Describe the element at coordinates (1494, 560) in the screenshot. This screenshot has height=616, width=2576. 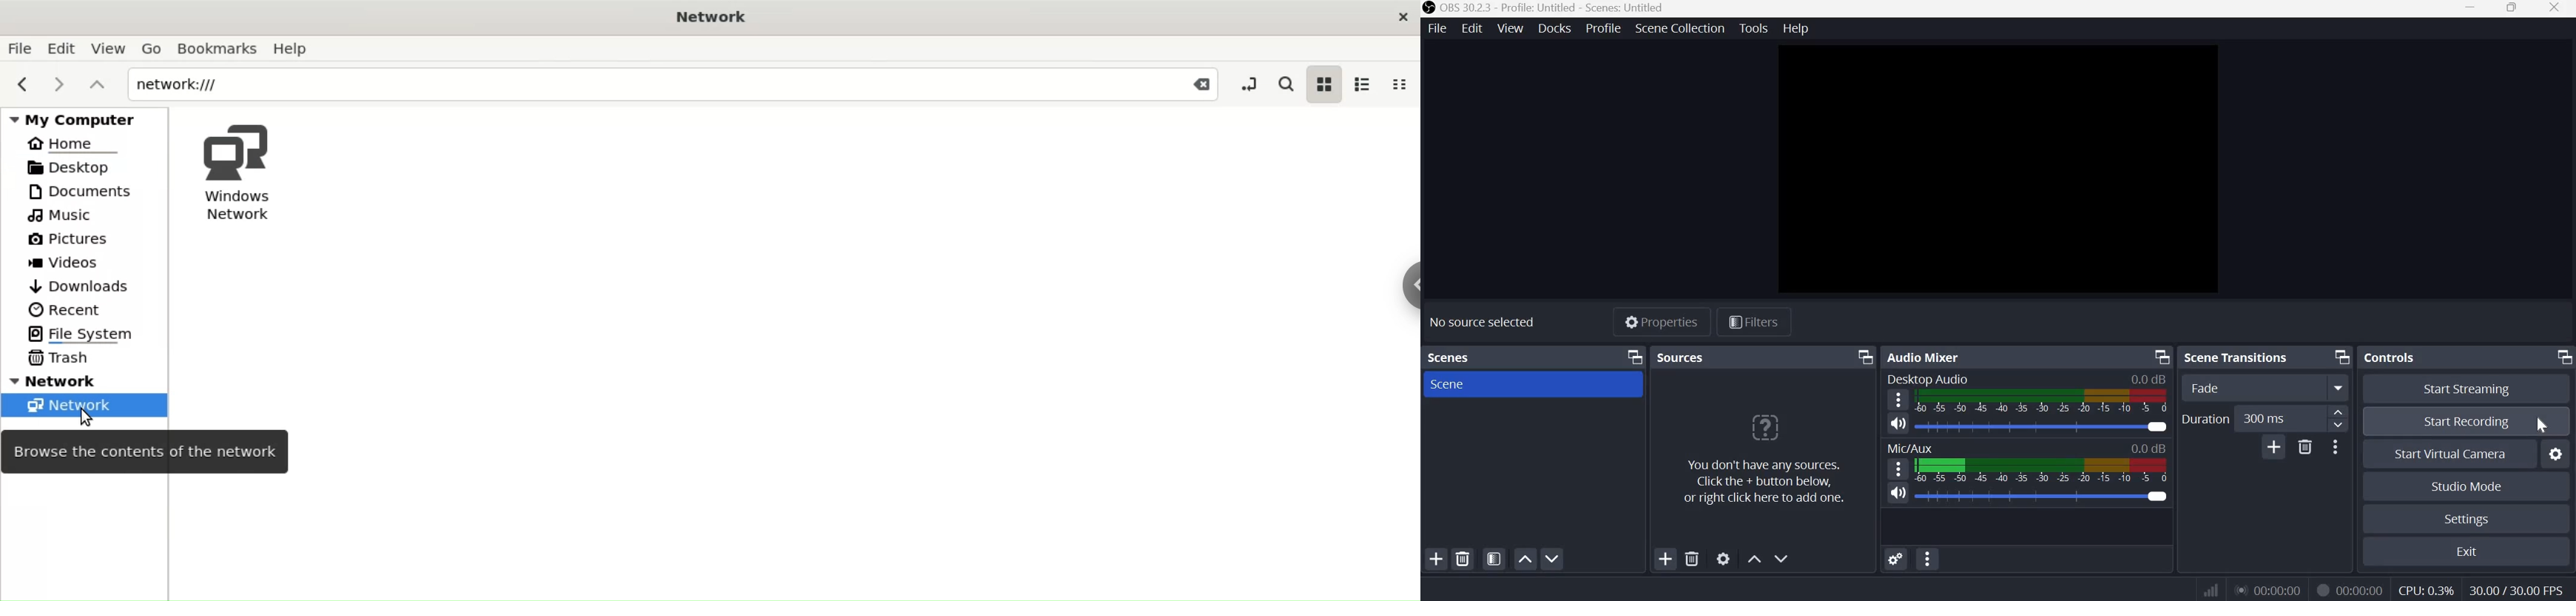
I see `Open scene filters` at that location.